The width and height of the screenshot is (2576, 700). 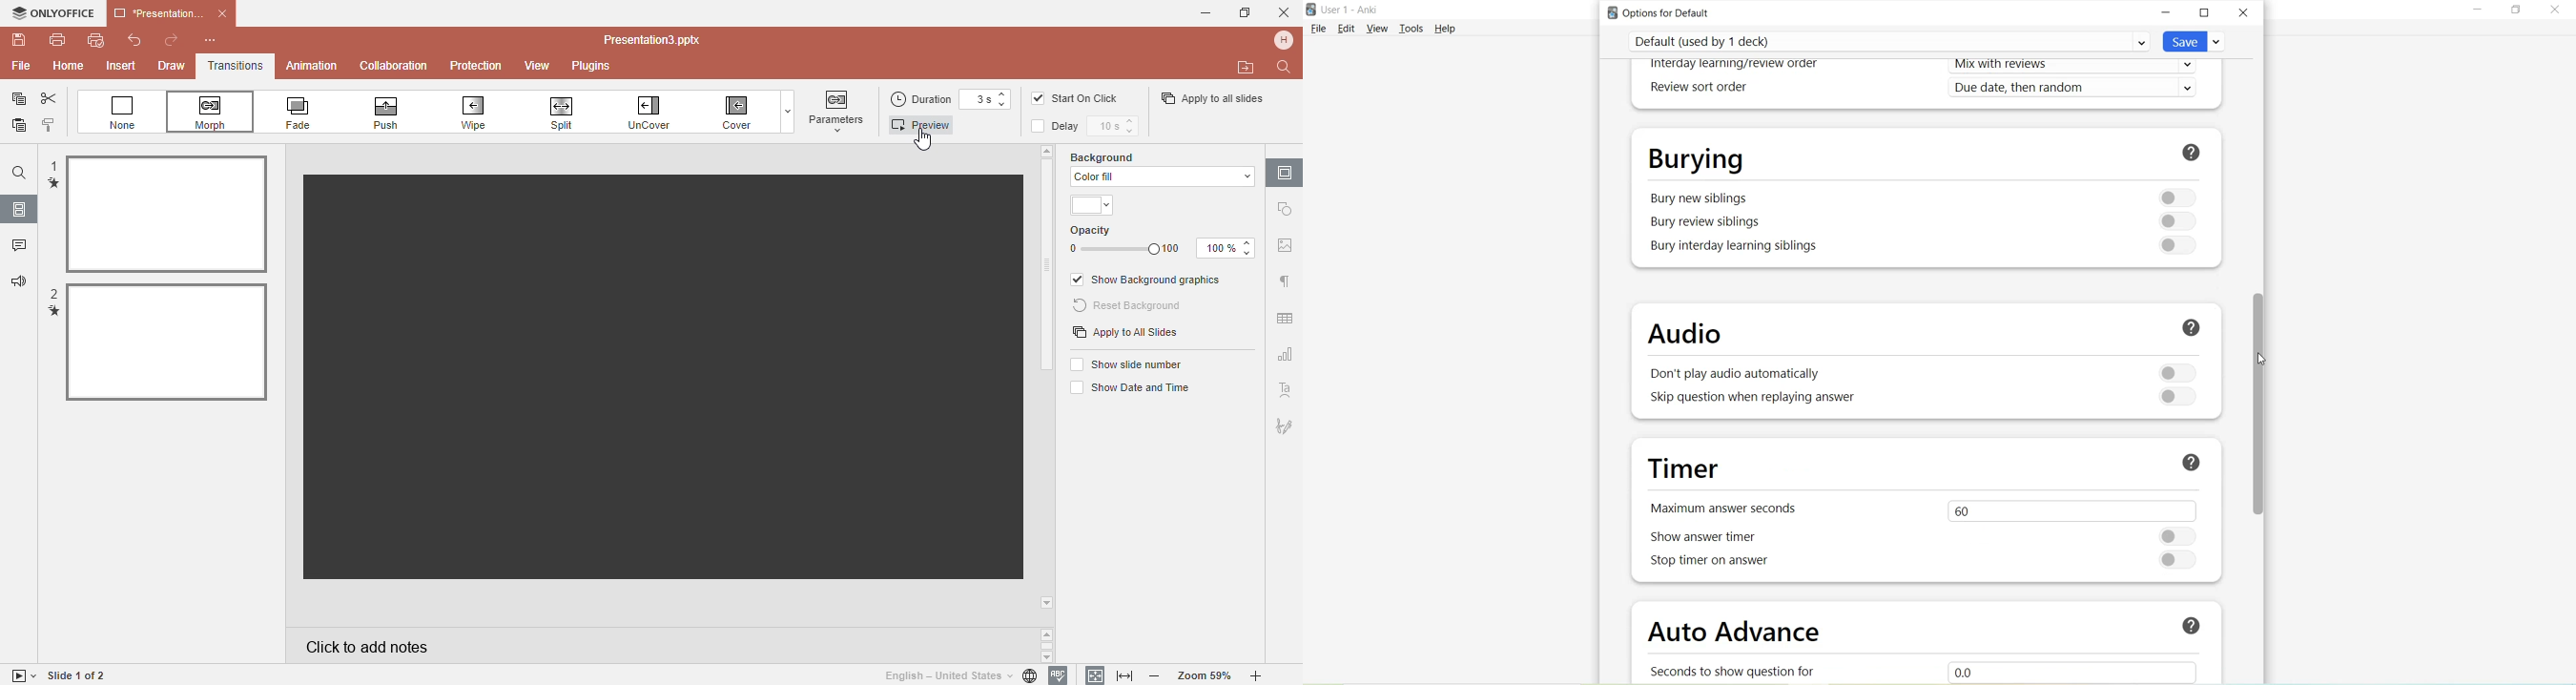 What do you see at coordinates (18, 173) in the screenshot?
I see `Find` at bounding box center [18, 173].